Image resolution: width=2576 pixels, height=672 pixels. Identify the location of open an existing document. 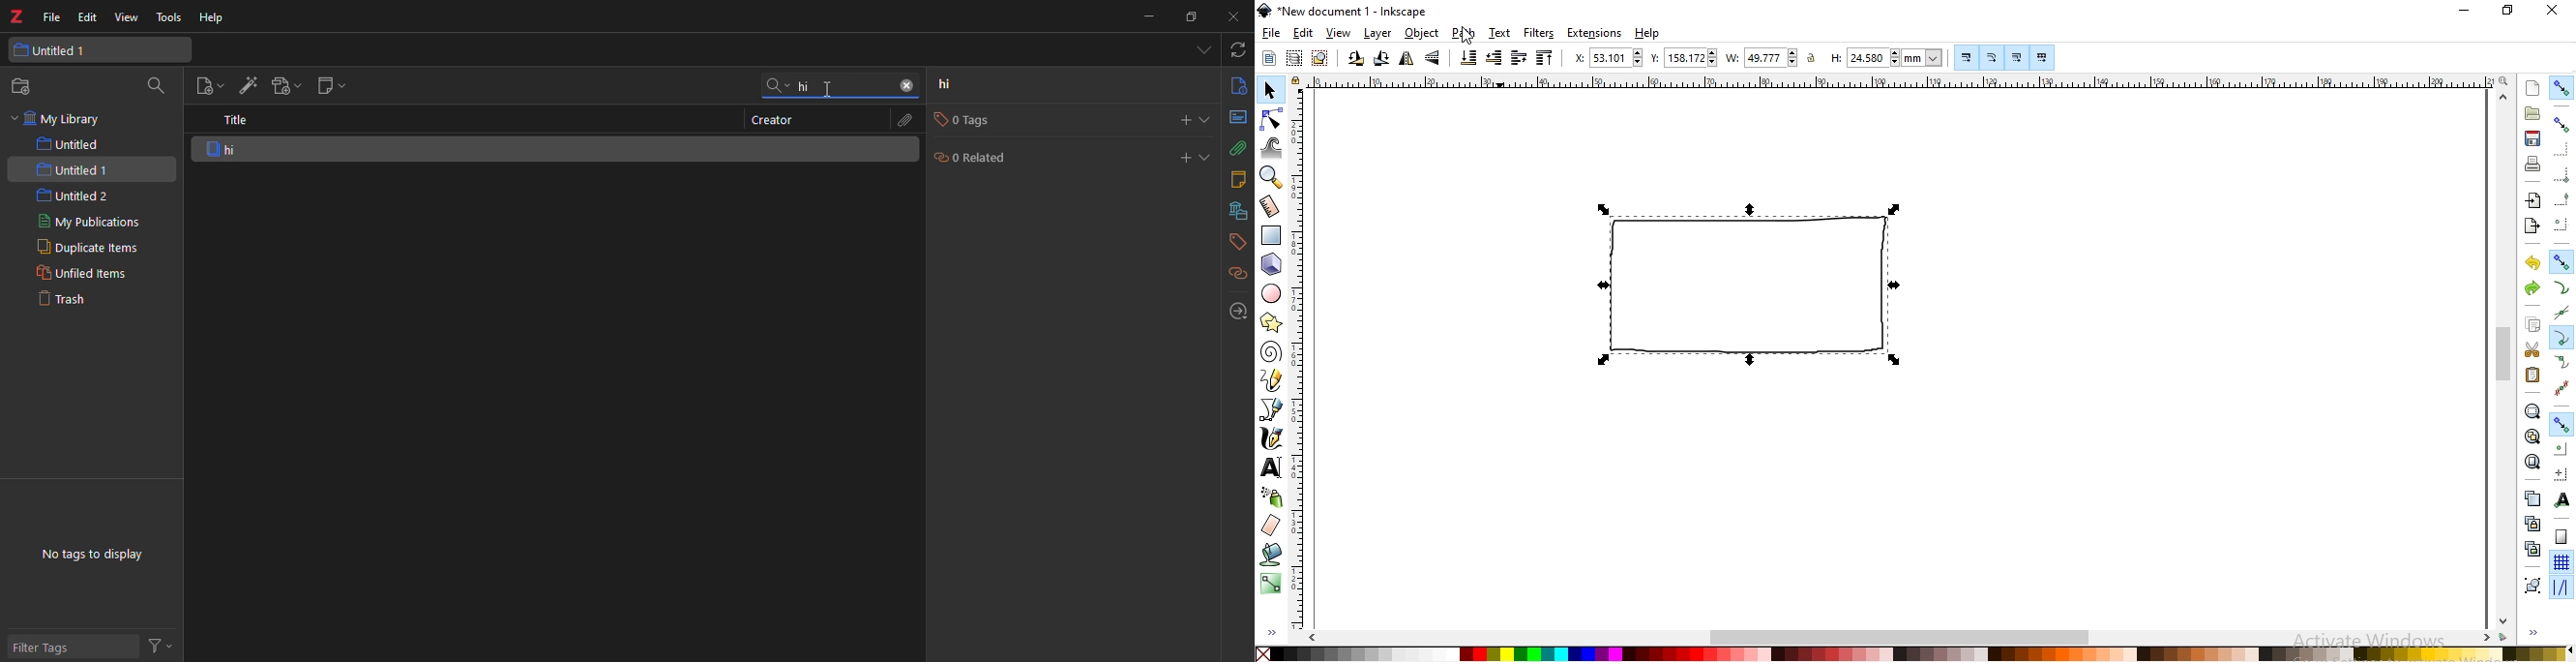
(2532, 114).